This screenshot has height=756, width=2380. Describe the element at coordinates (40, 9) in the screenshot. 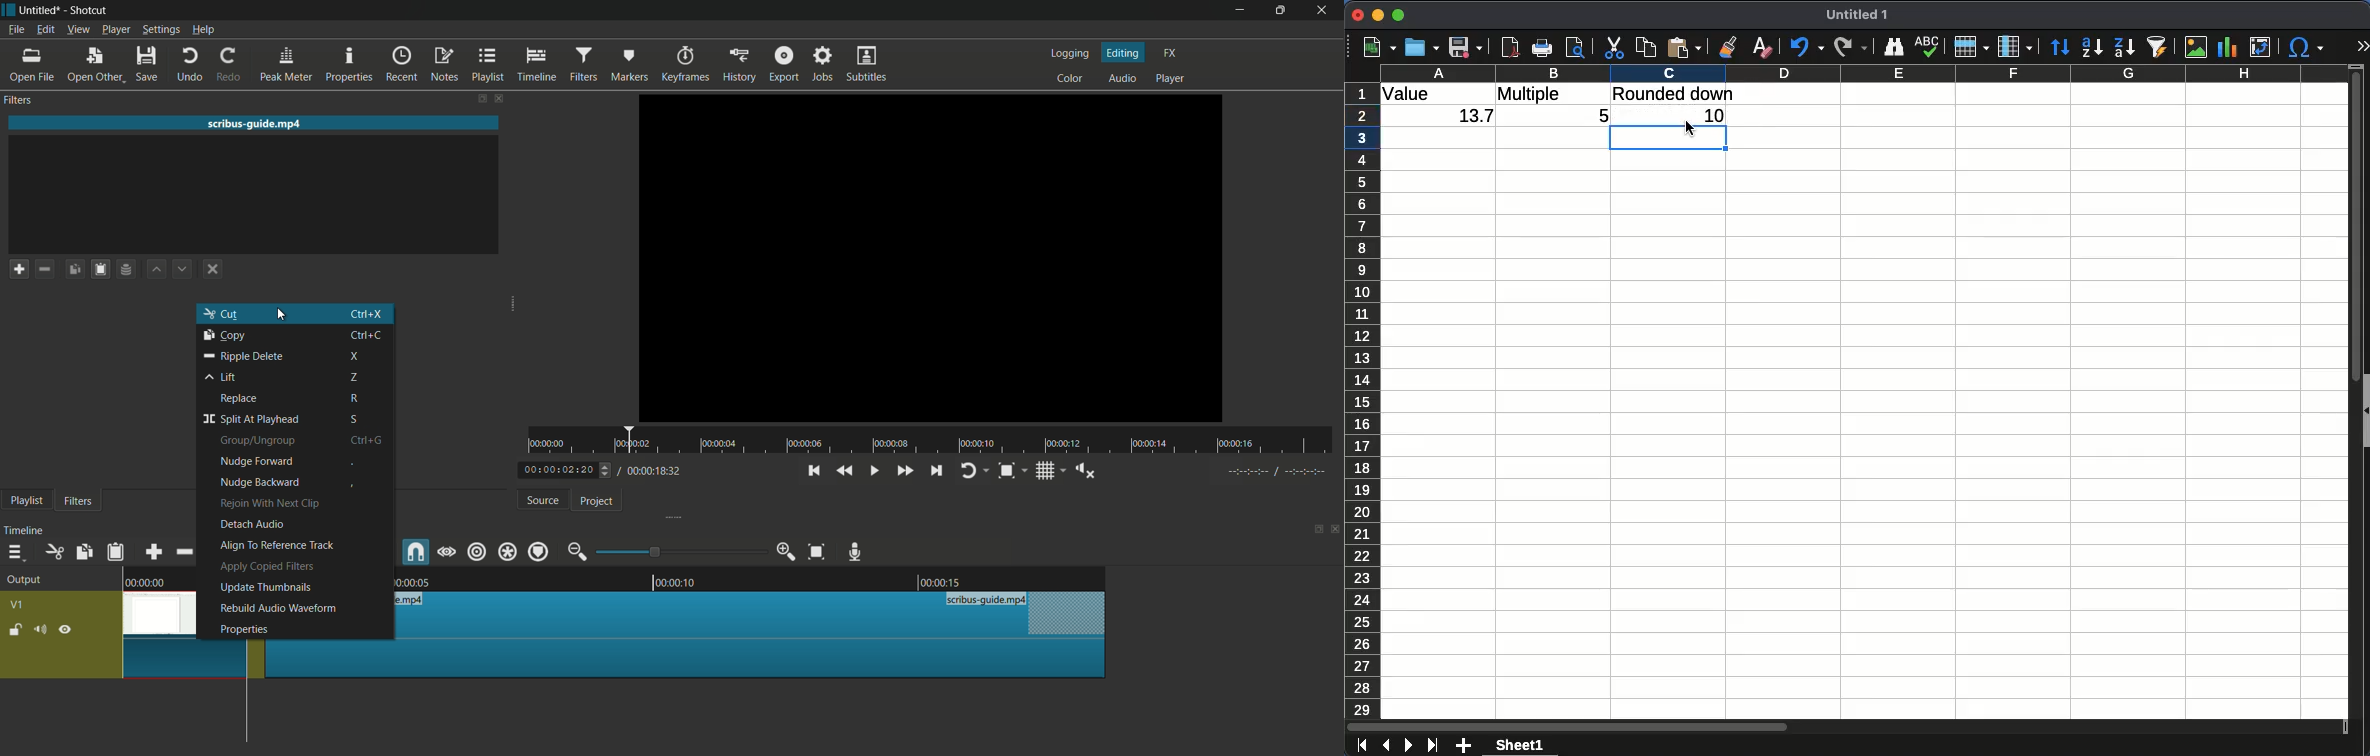

I see `project name` at that location.